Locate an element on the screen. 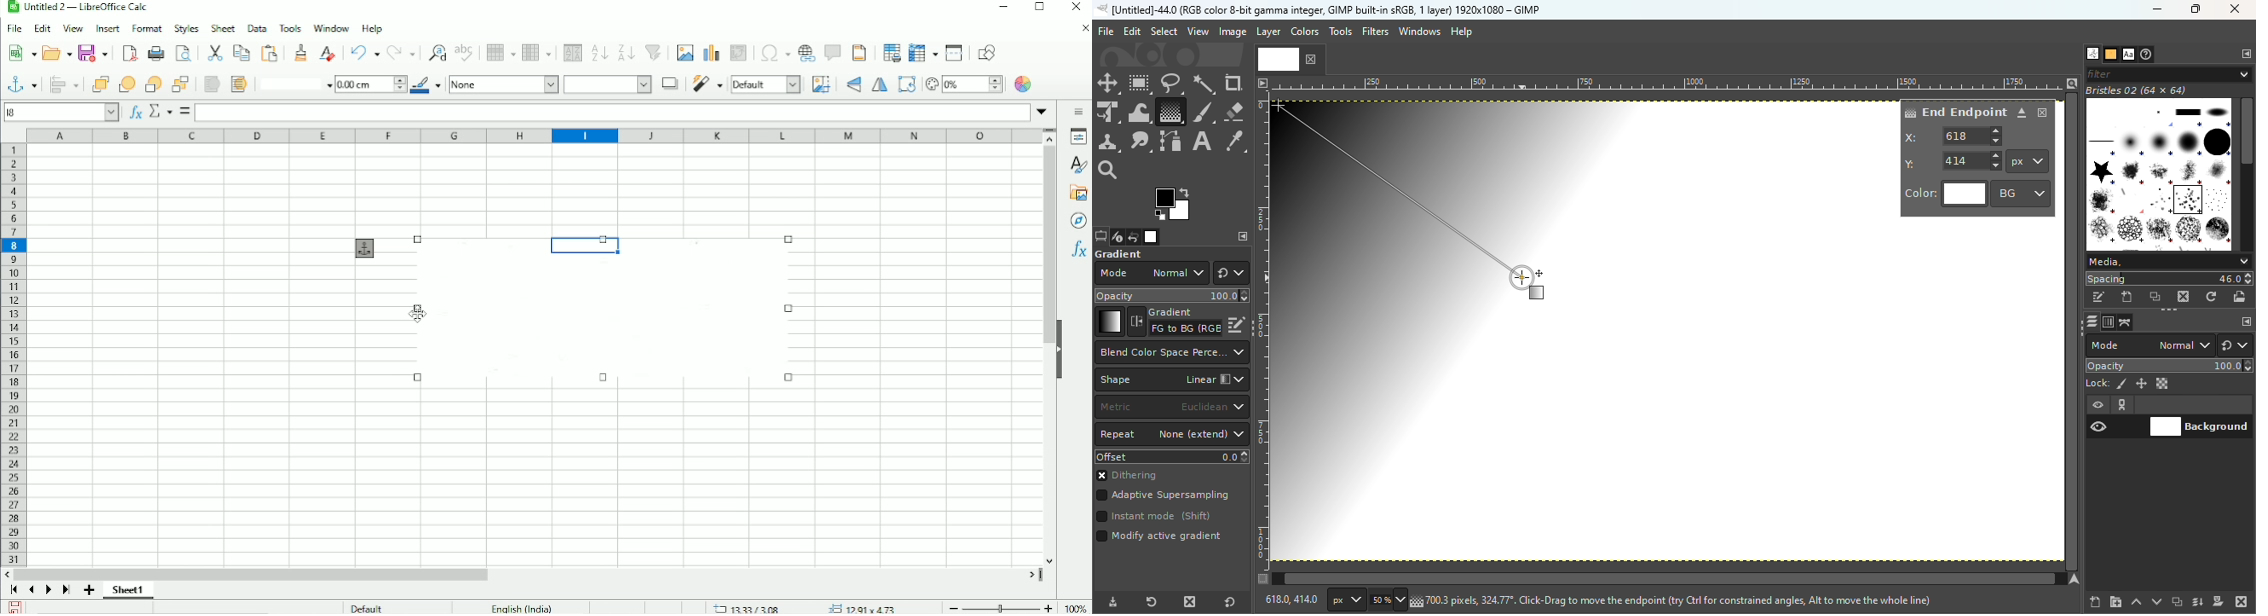 The height and width of the screenshot is (616, 2268). Sheet is located at coordinates (224, 28).